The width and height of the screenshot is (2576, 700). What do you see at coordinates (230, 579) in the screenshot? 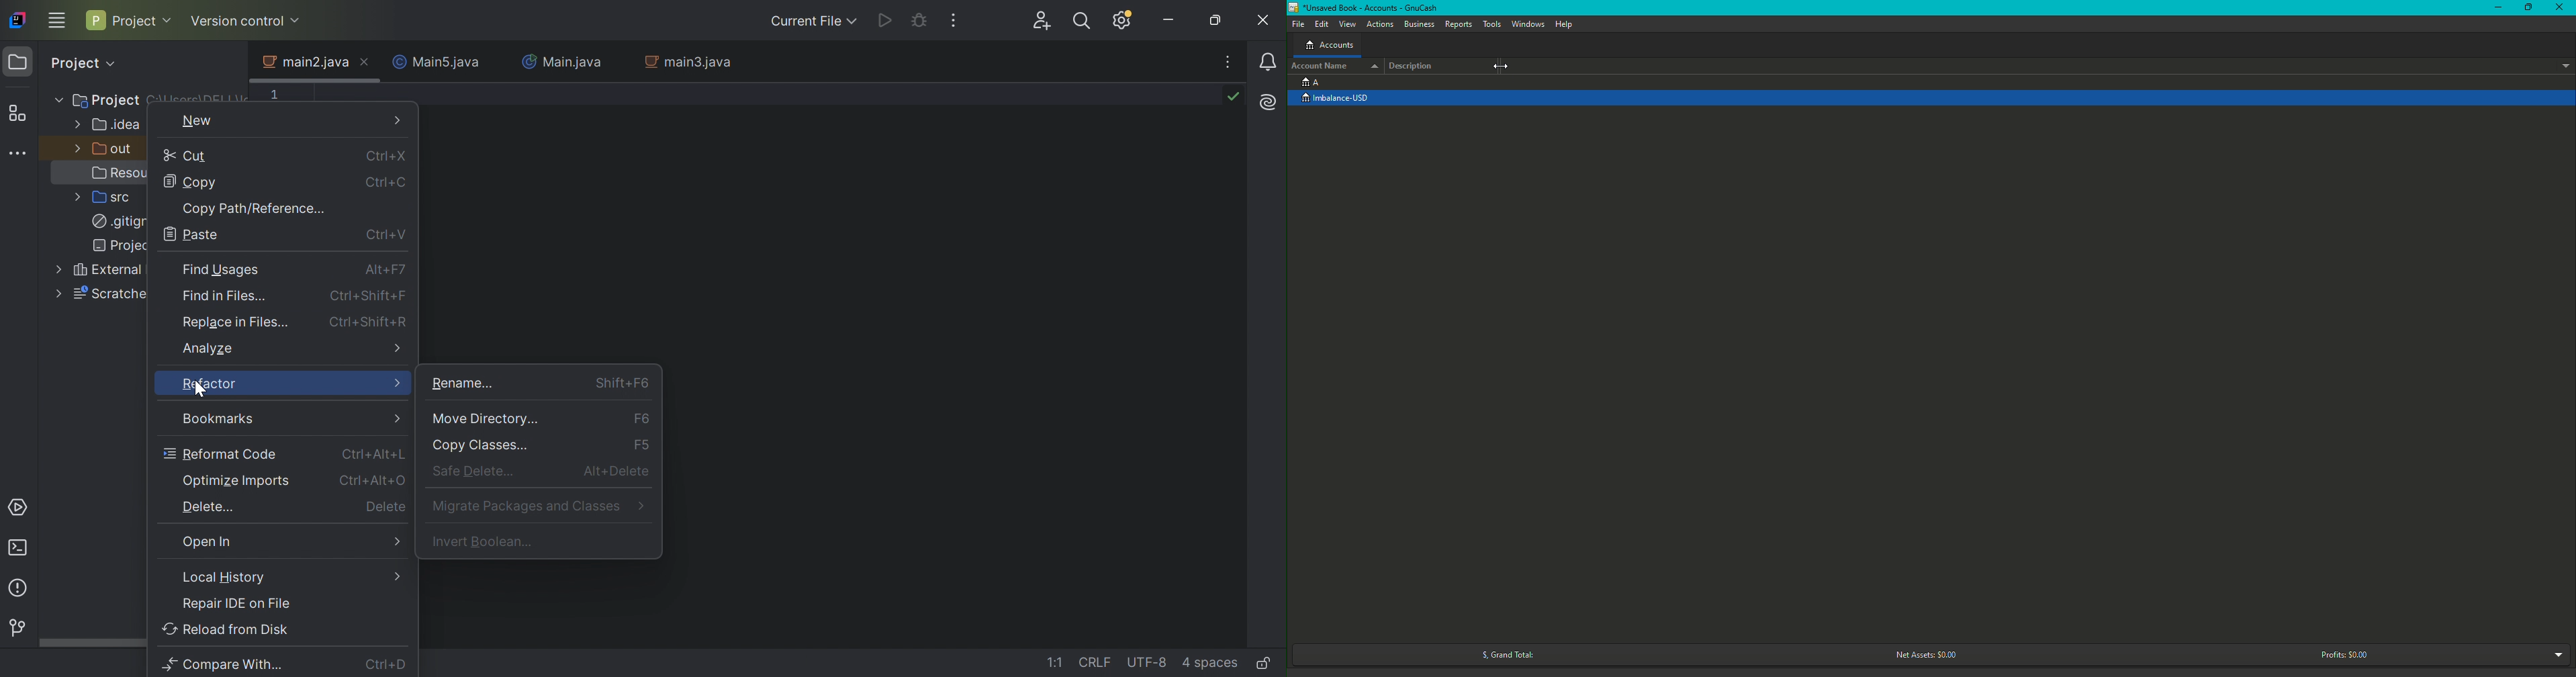
I see `Local Hostory` at bounding box center [230, 579].